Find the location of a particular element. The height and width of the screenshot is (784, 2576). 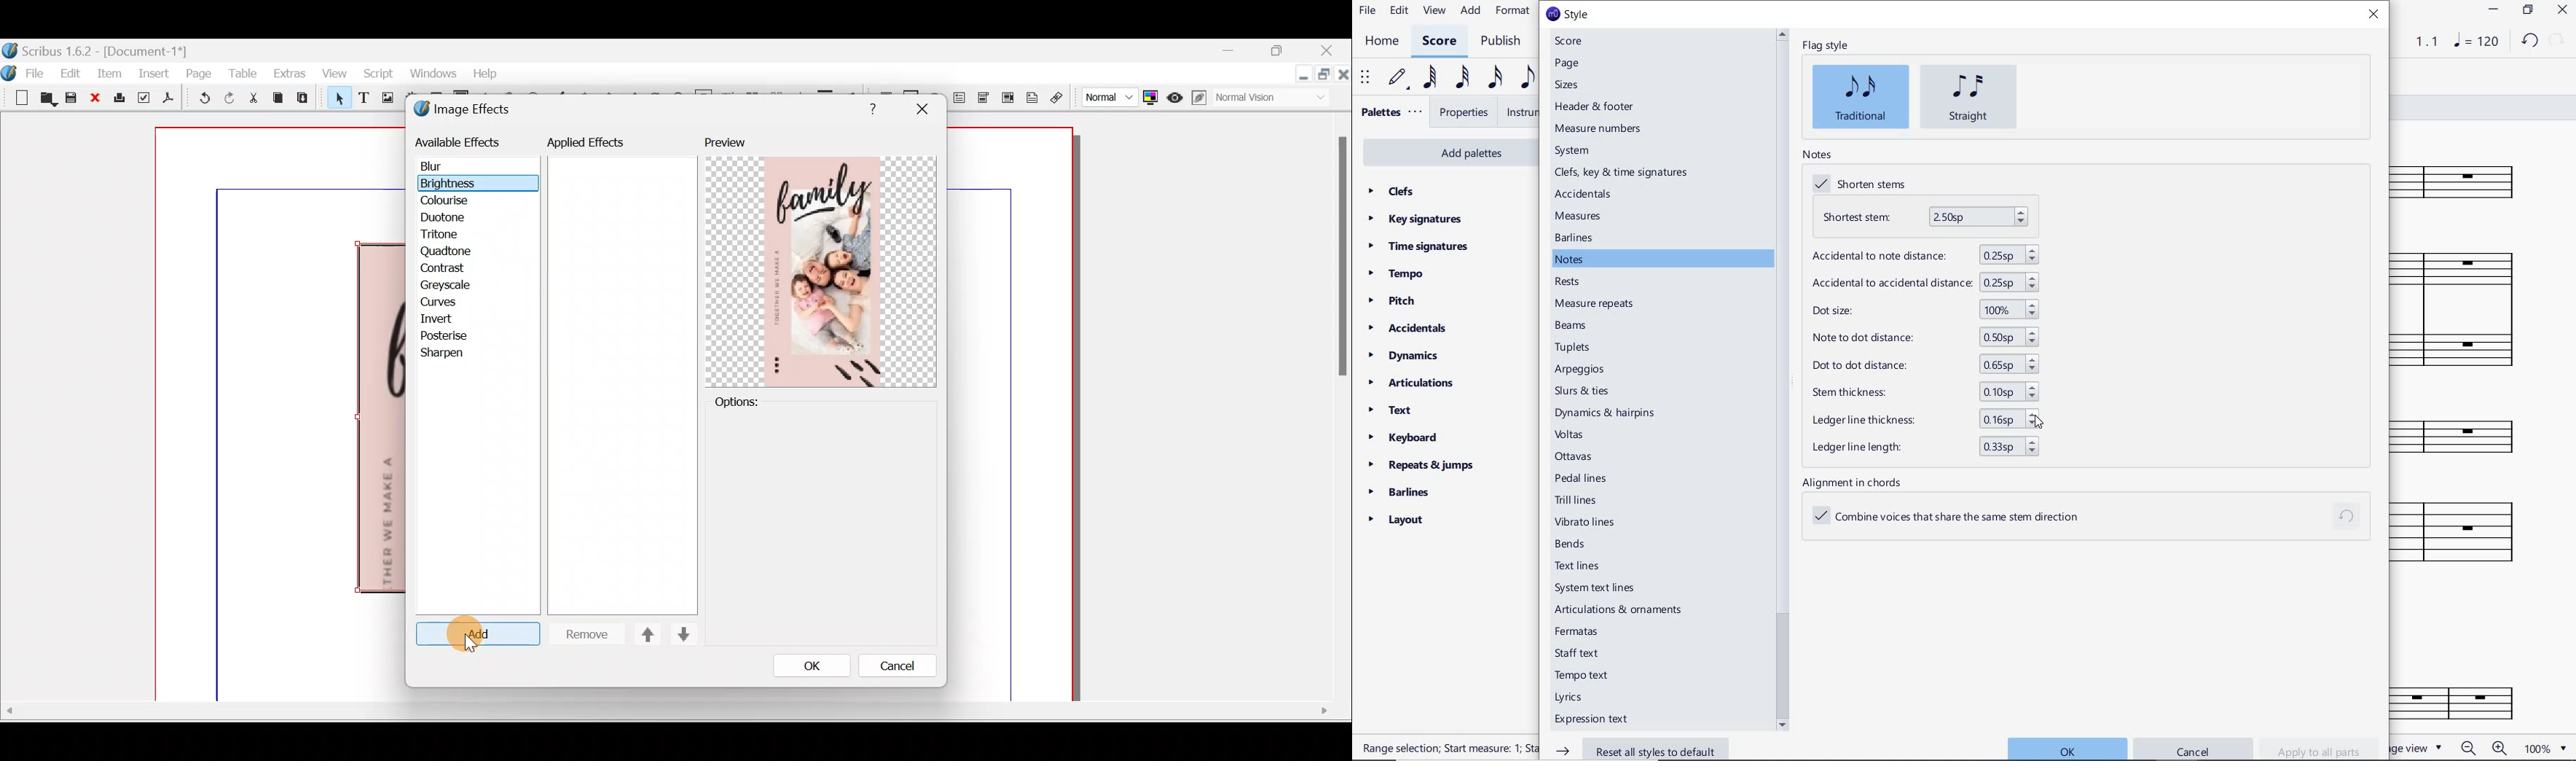

Item is located at coordinates (110, 73).